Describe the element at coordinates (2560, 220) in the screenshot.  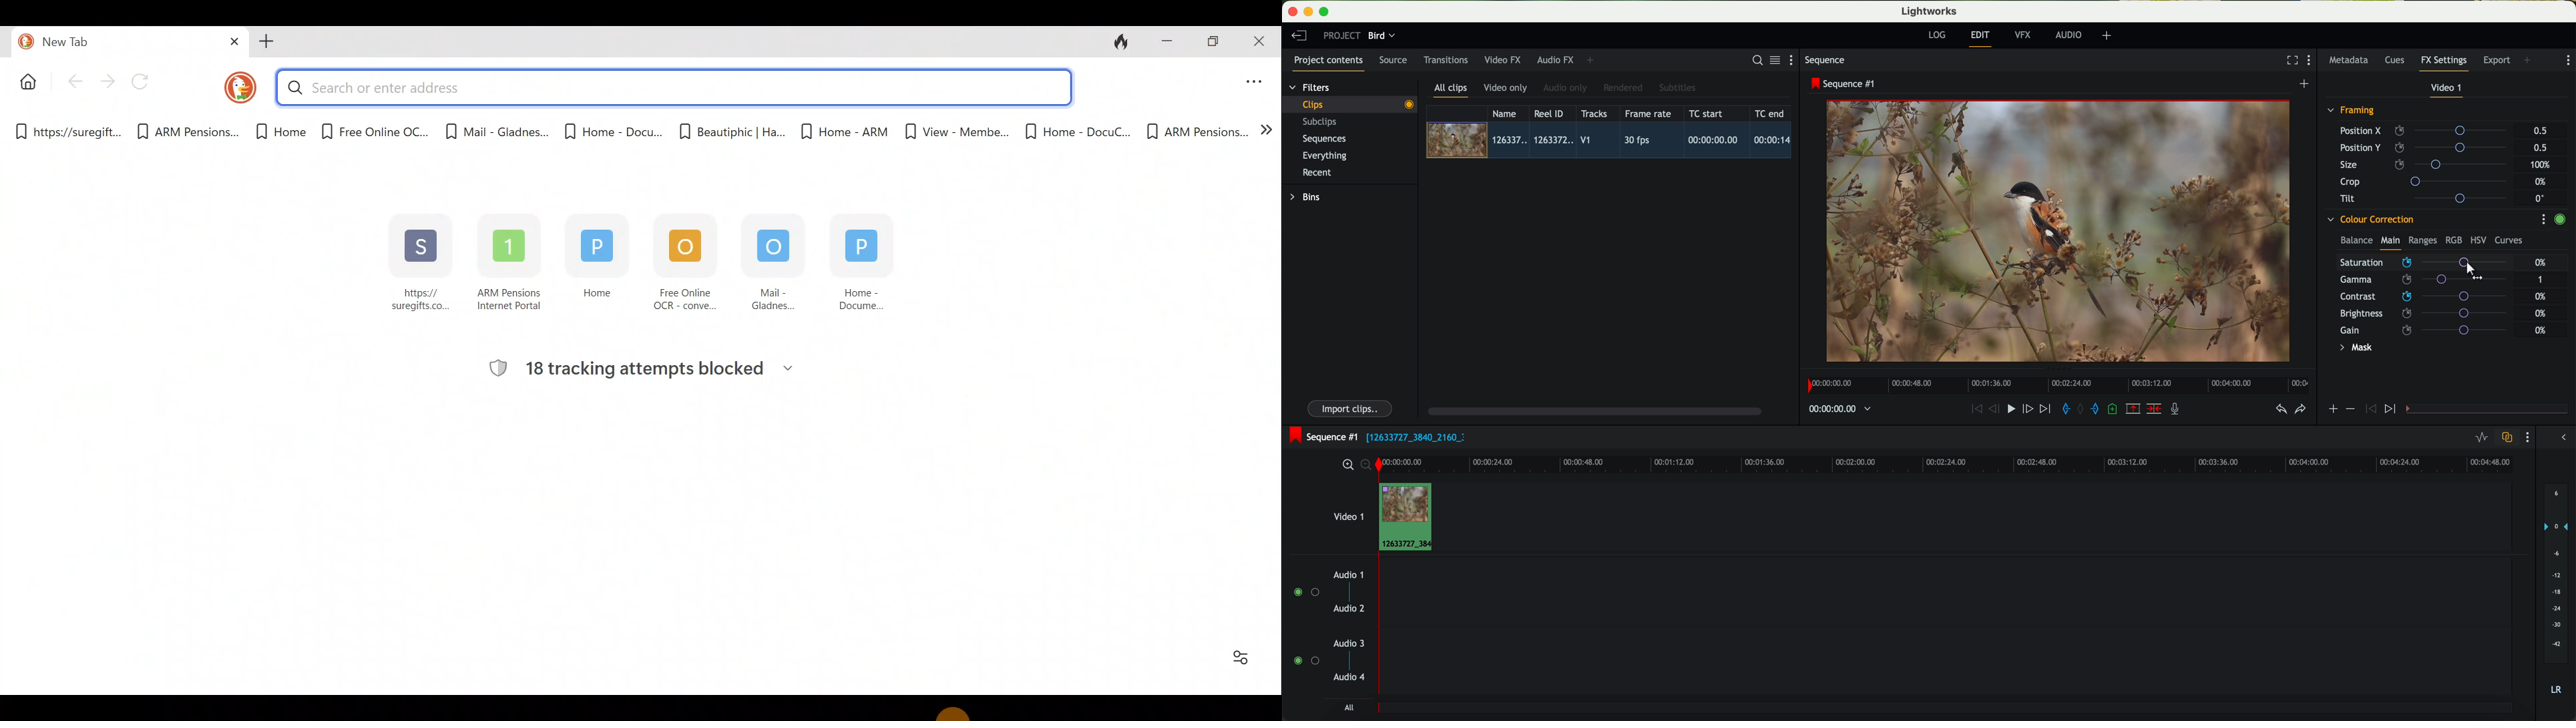
I see `enable` at that location.